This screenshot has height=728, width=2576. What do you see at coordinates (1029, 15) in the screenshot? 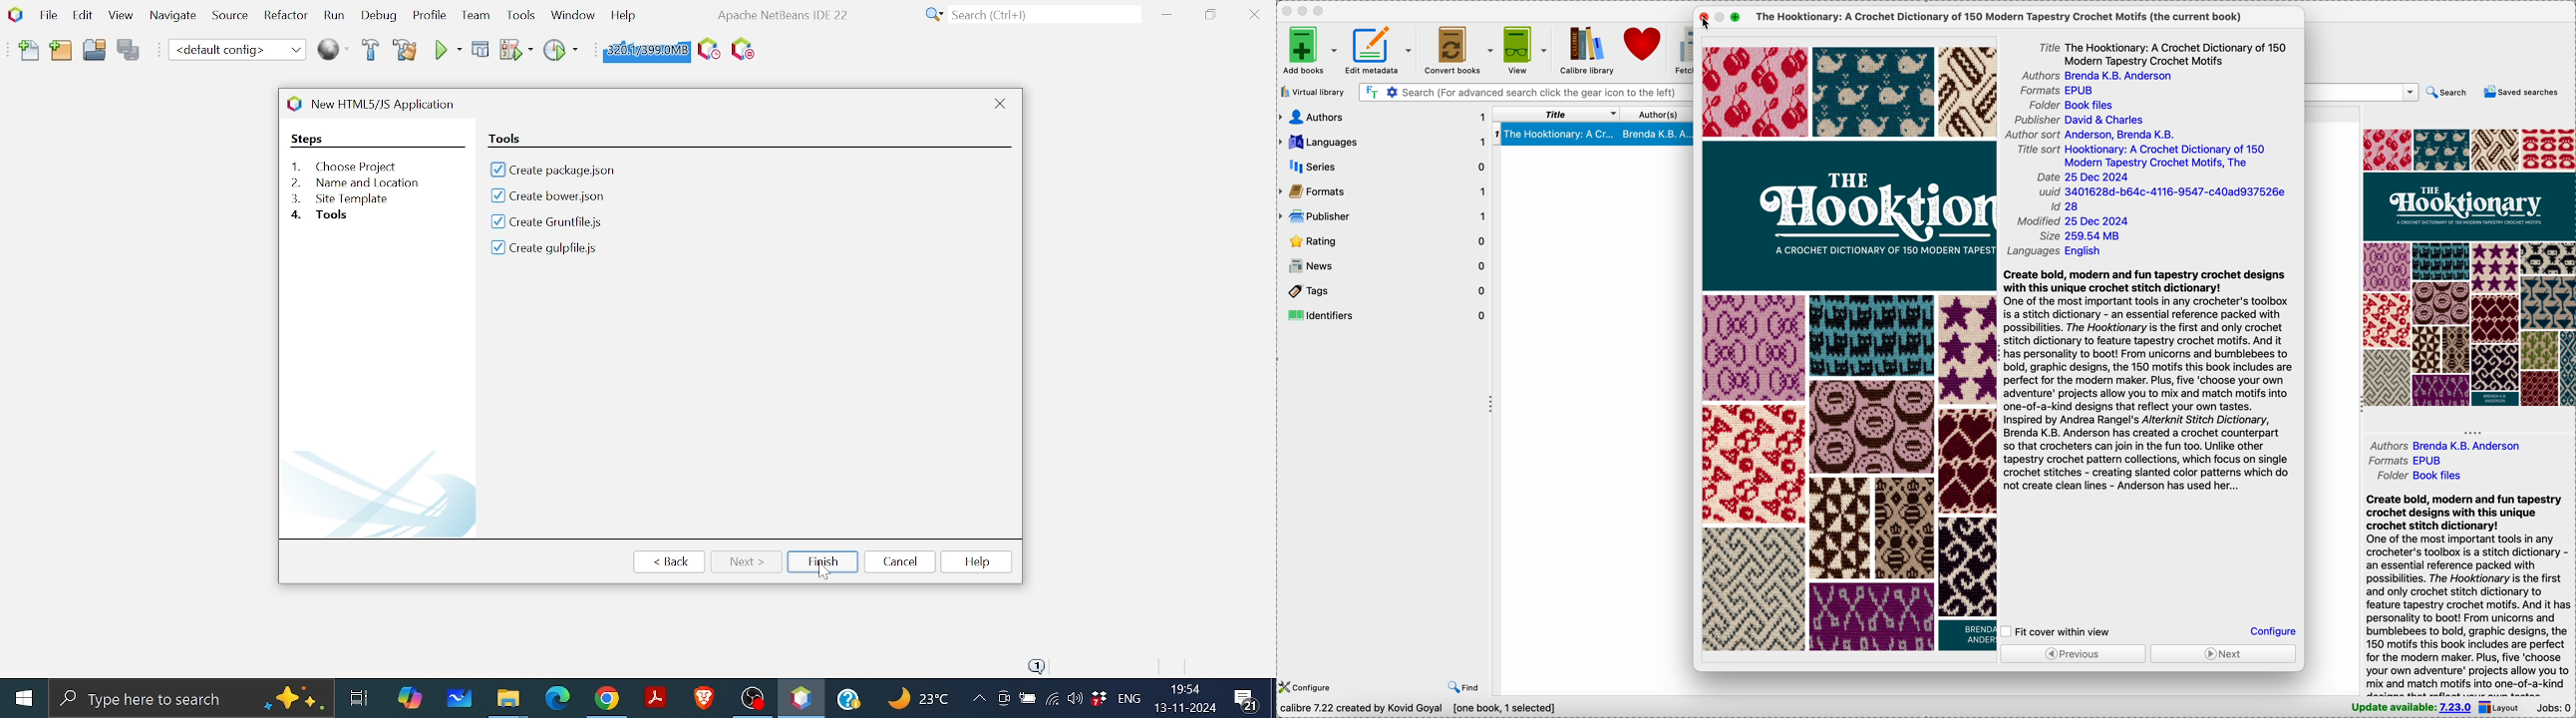
I see `Search` at bounding box center [1029, 15].